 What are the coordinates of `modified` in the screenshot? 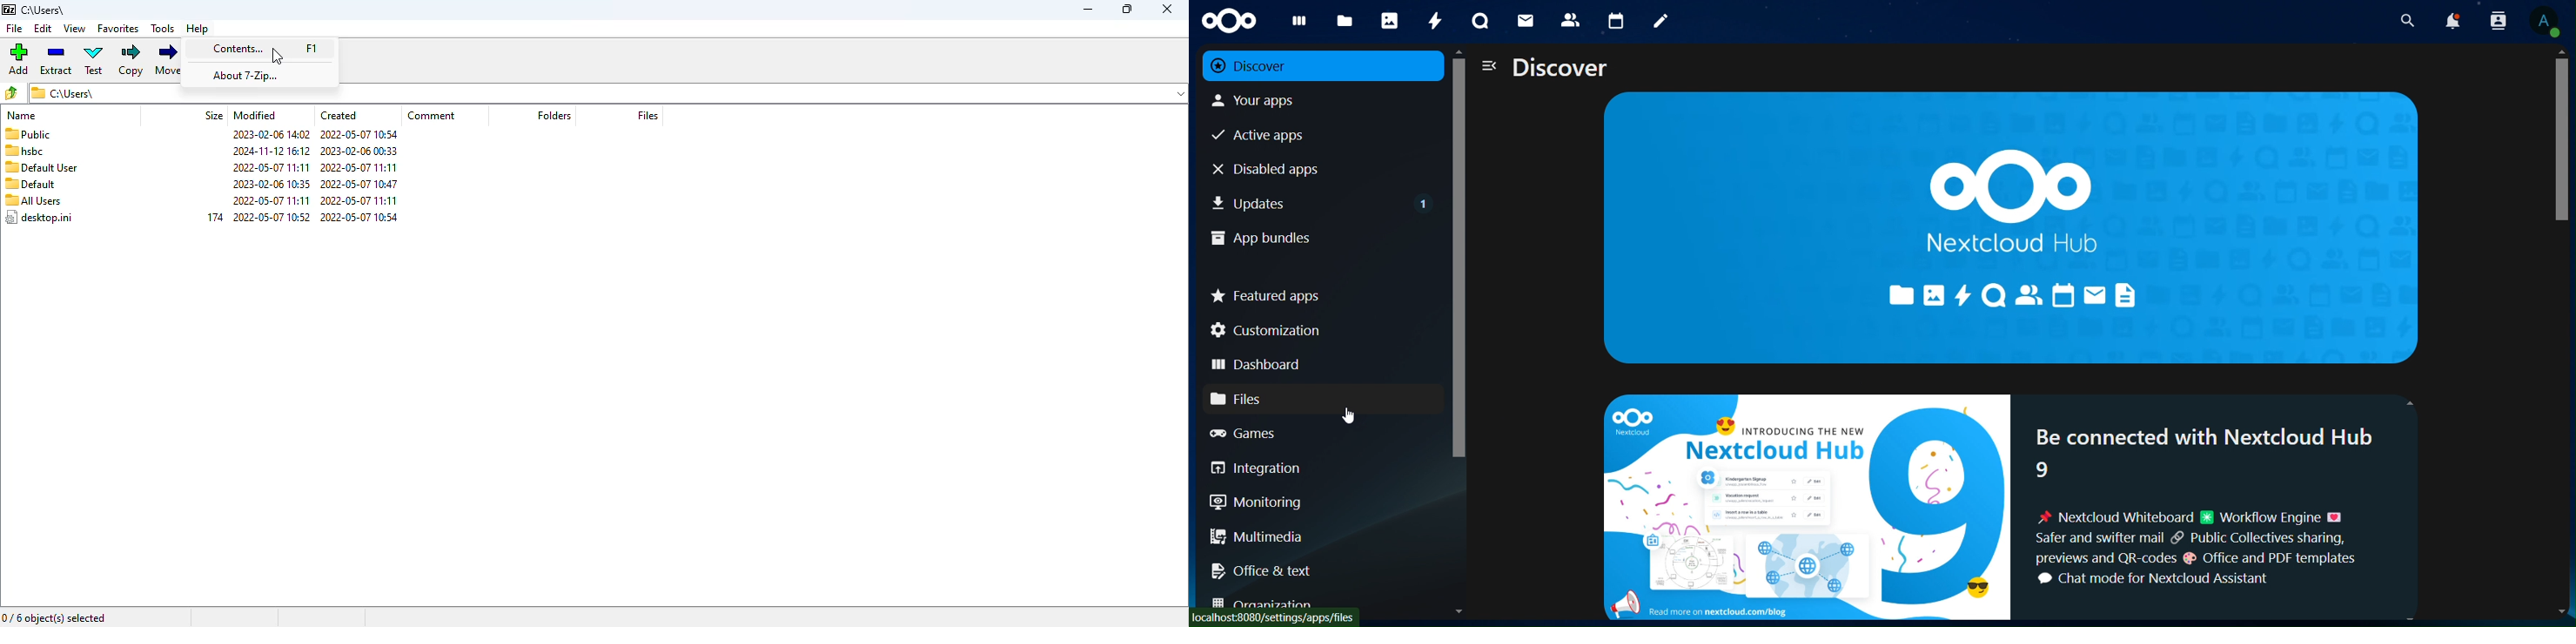 It's located at (255, 115).